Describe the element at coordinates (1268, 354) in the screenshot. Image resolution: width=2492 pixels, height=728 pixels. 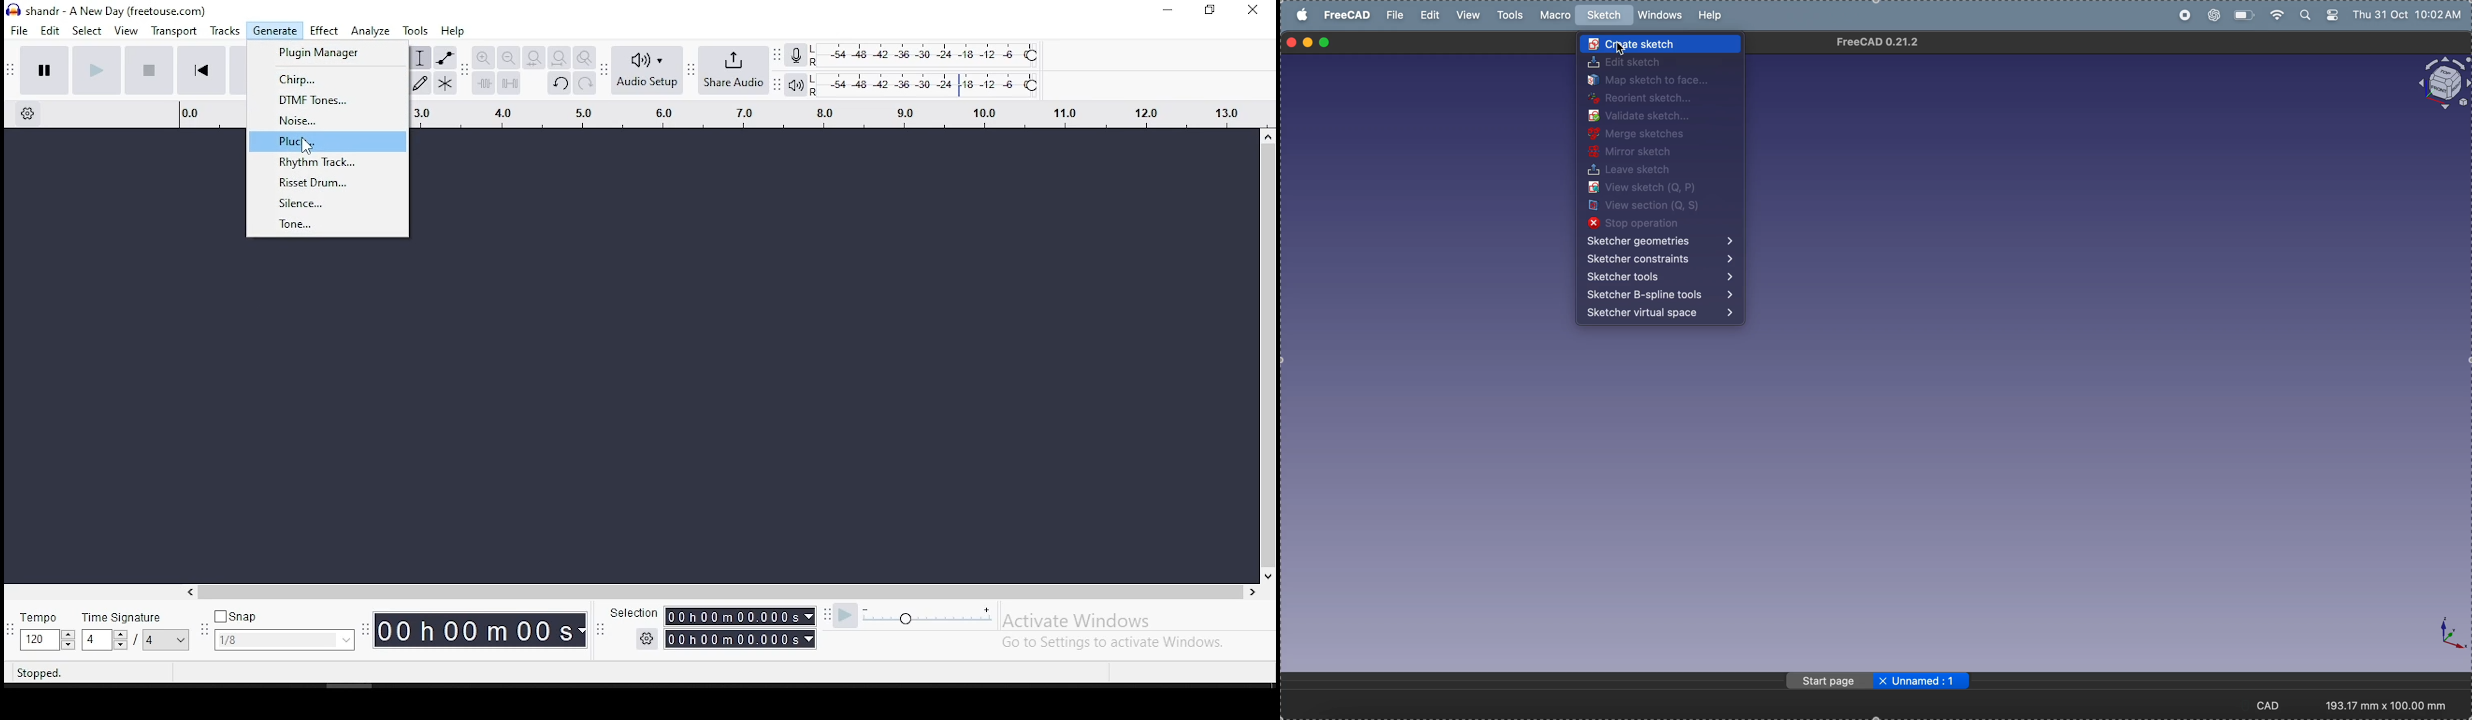
I see `scroll bar` at that location.